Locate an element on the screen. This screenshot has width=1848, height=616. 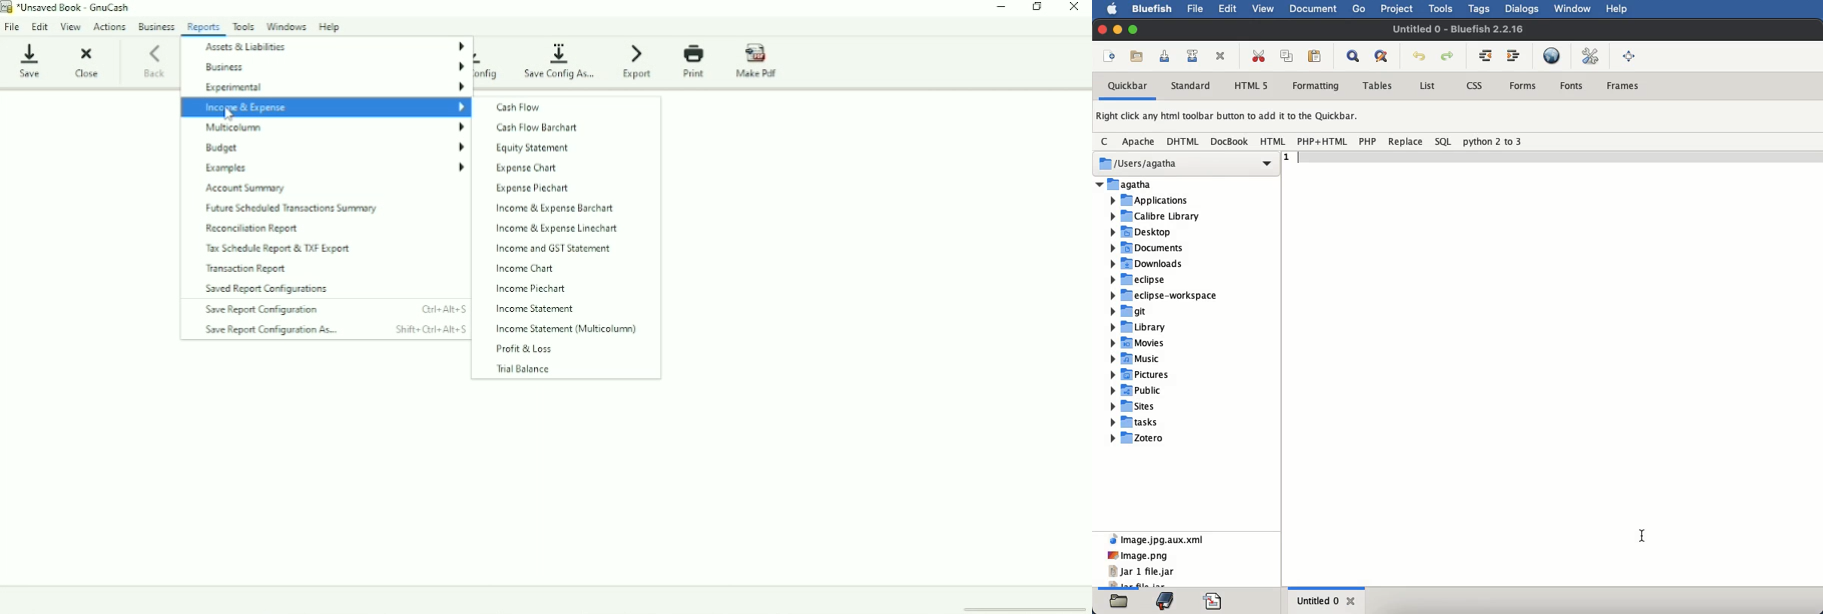
standard is located at coordinates (1191, 86).